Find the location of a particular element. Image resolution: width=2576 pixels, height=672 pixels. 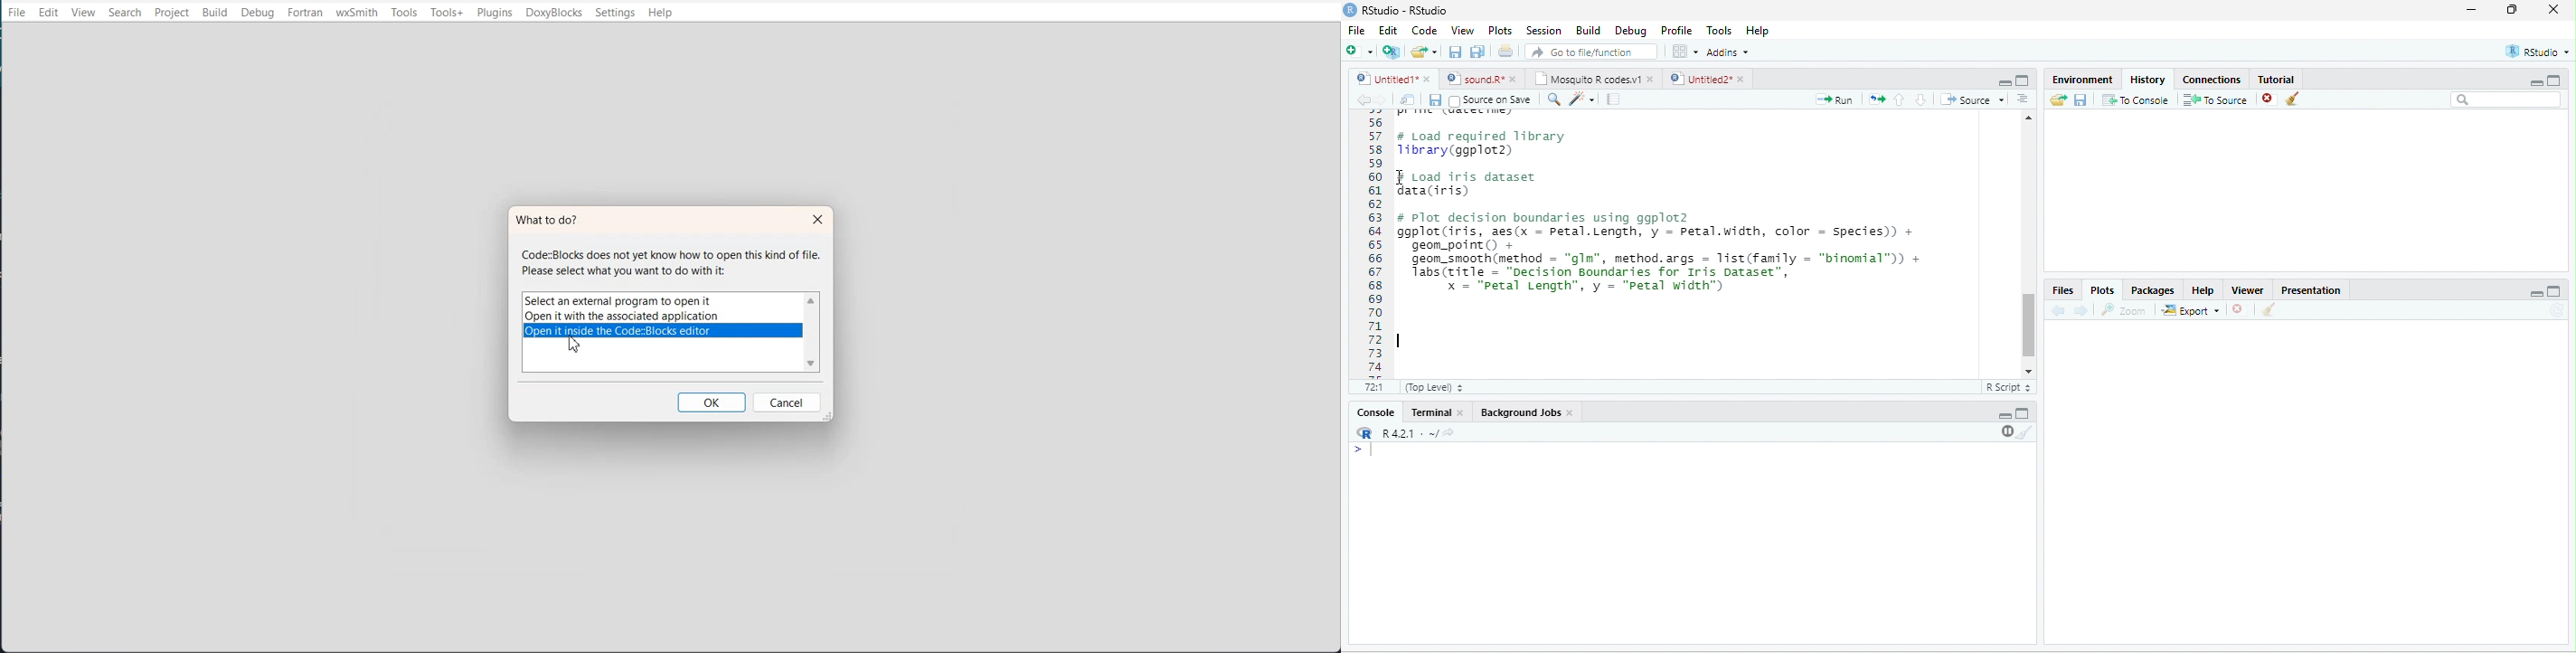

save is located at coordinates (1435, 100).